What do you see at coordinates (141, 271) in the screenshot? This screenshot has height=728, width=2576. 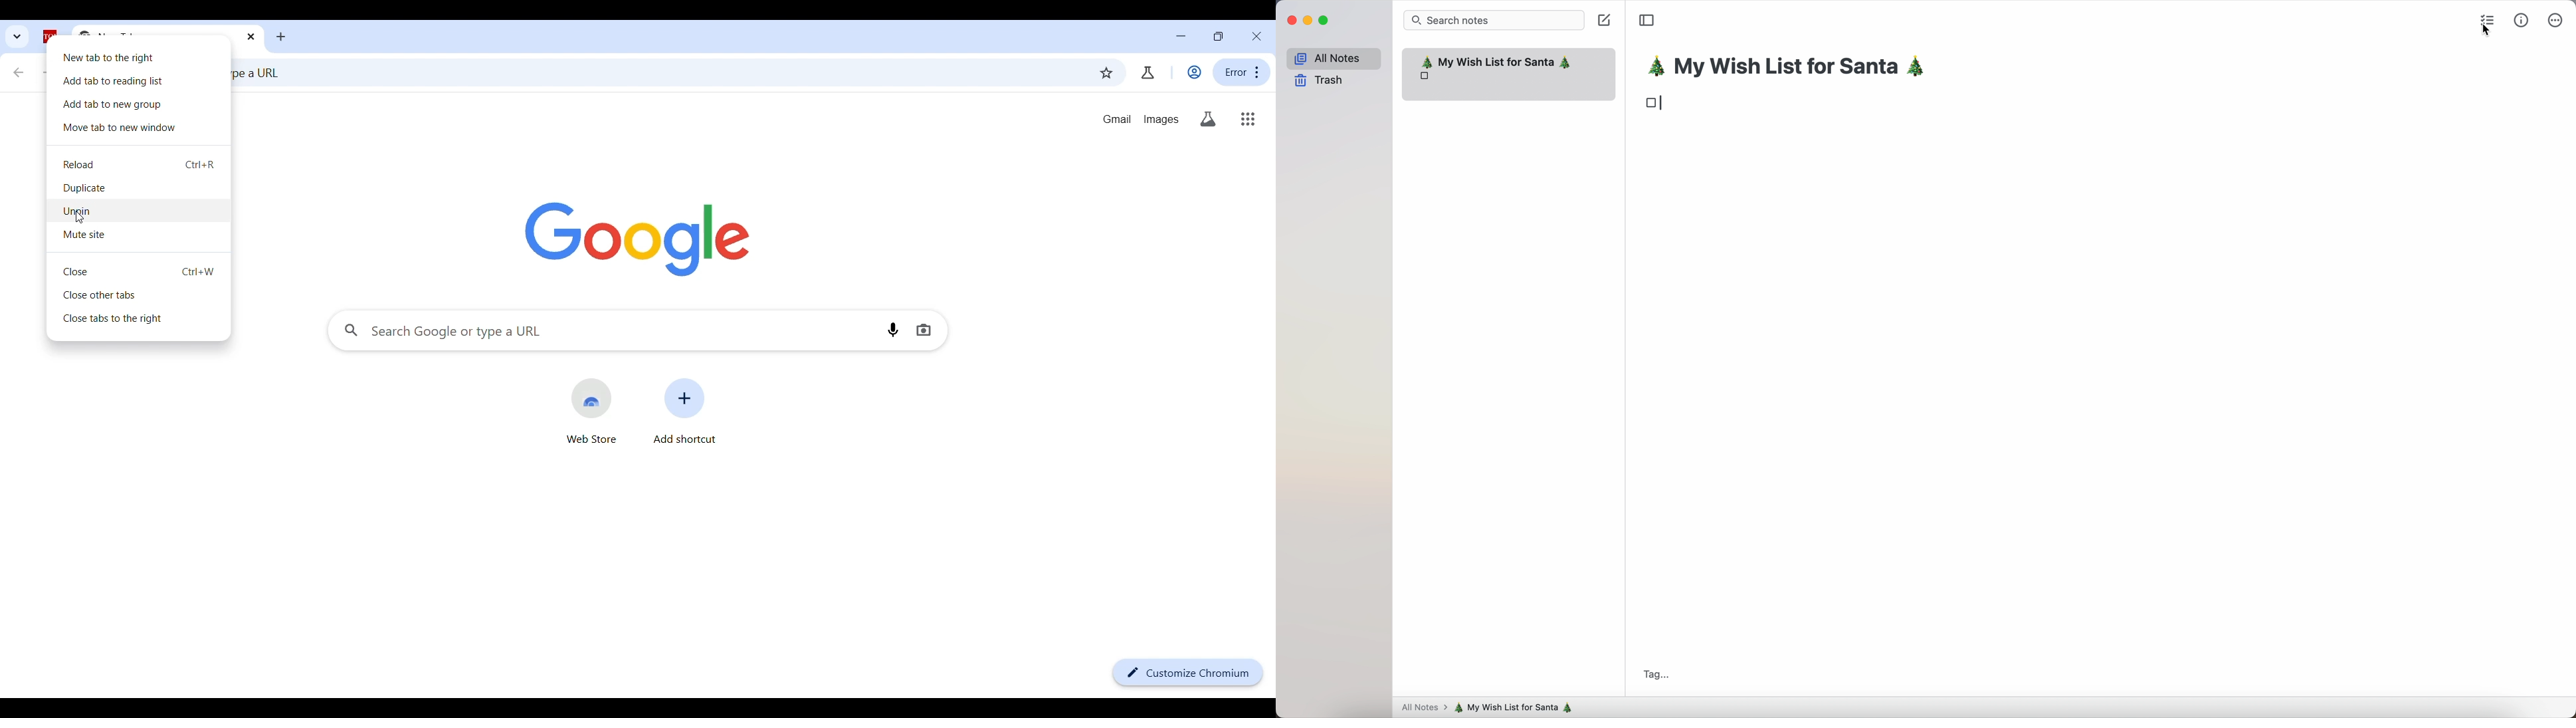 I see `Close tab` at bounding box center [141, 271].